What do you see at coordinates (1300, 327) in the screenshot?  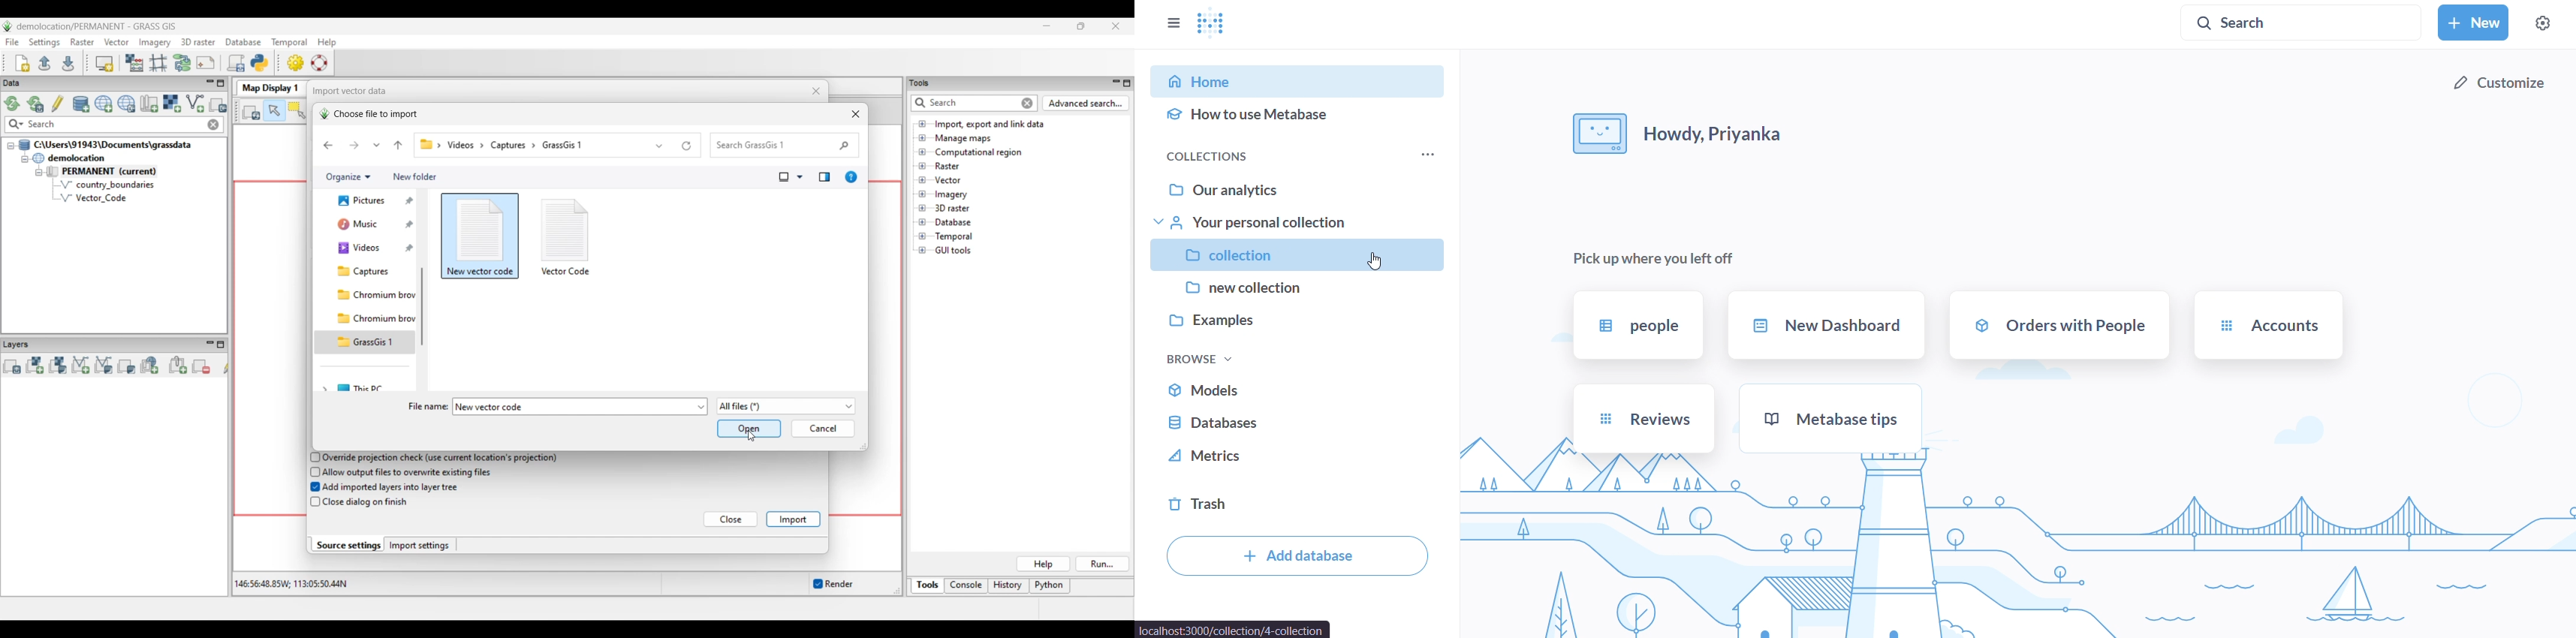 I see `examples` at bounding box center [1300, 327].